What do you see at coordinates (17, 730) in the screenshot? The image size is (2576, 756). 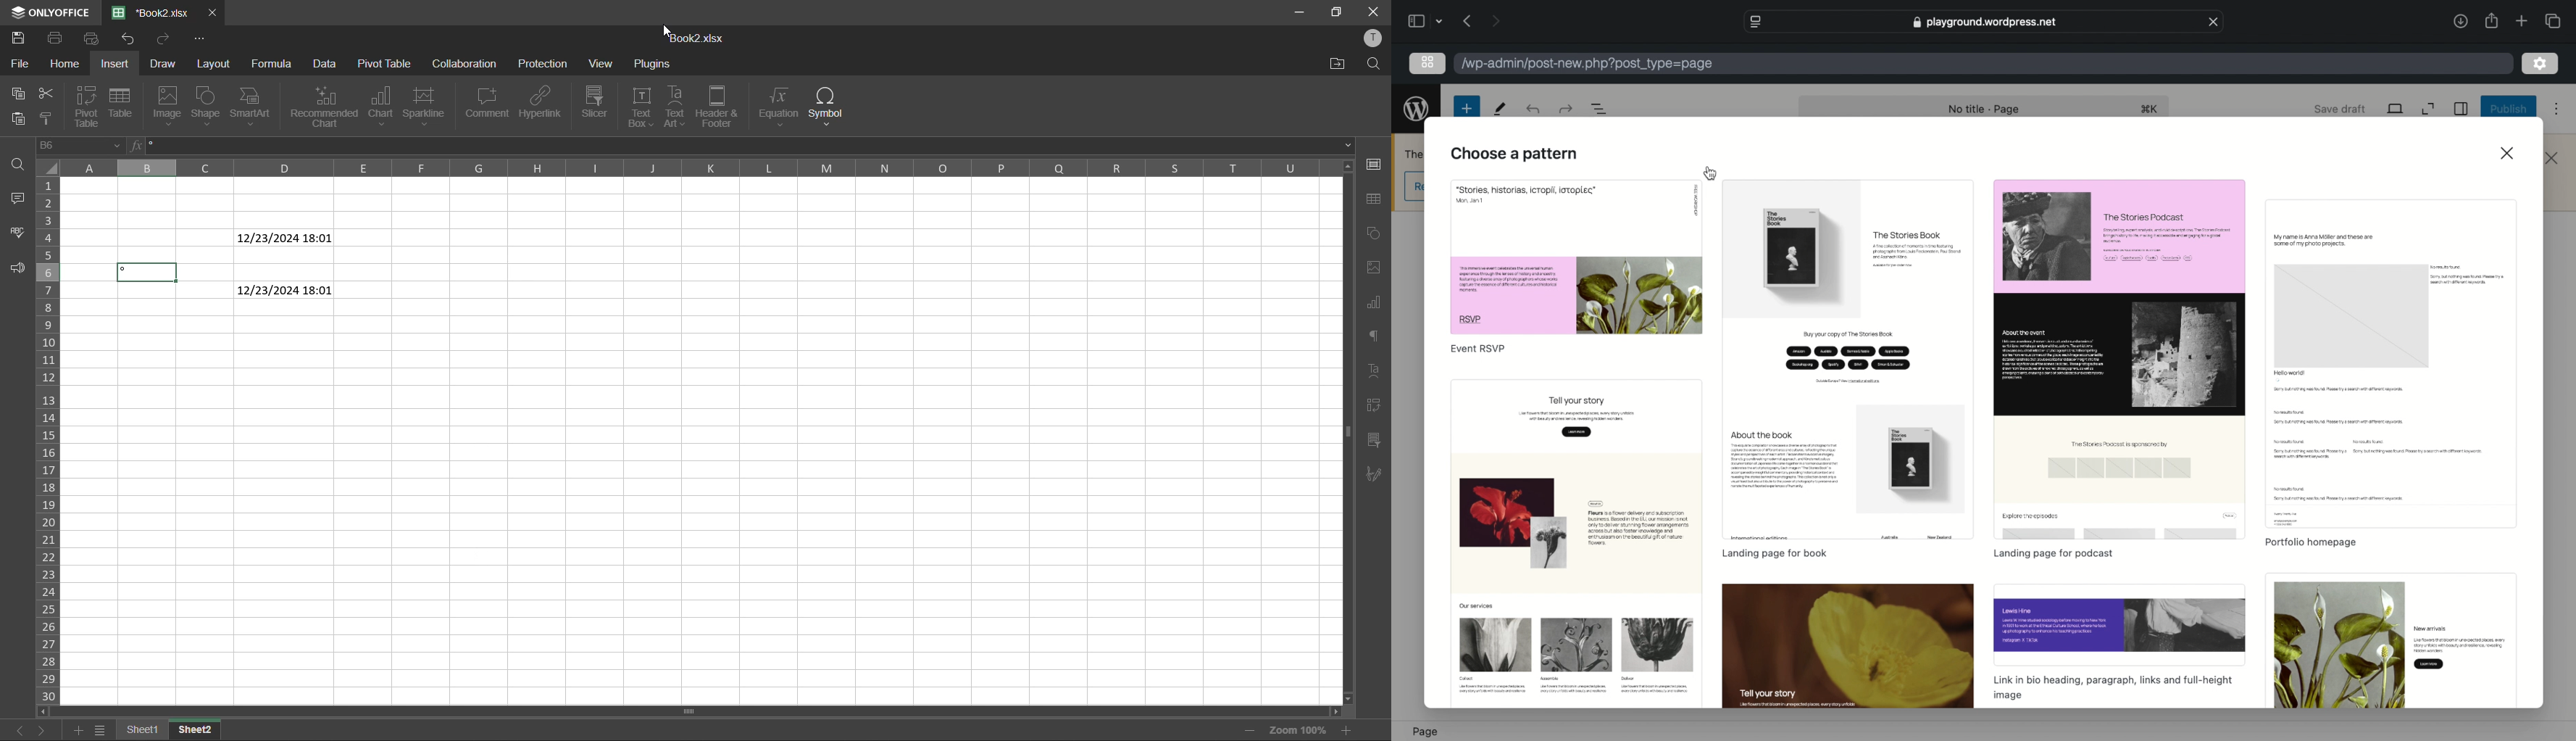 I see `previous` at bounding box center [17, 730].